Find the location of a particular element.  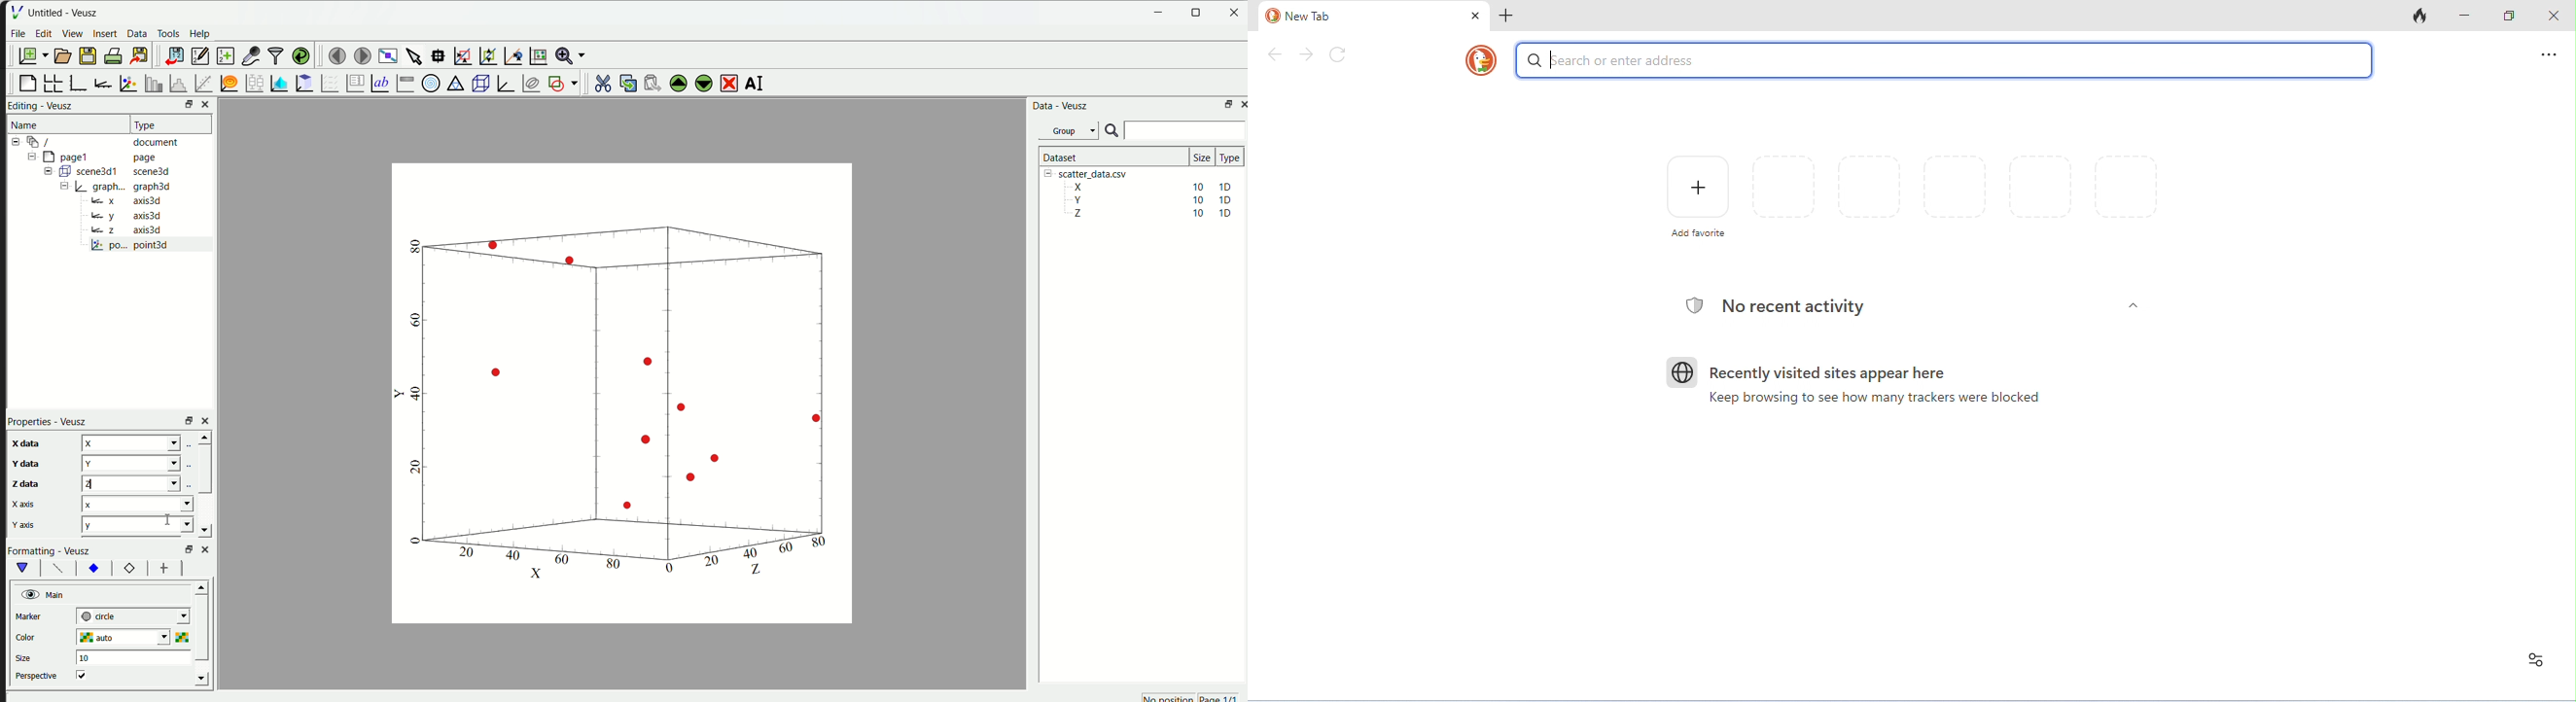

 is located at coordinates (187, 548).